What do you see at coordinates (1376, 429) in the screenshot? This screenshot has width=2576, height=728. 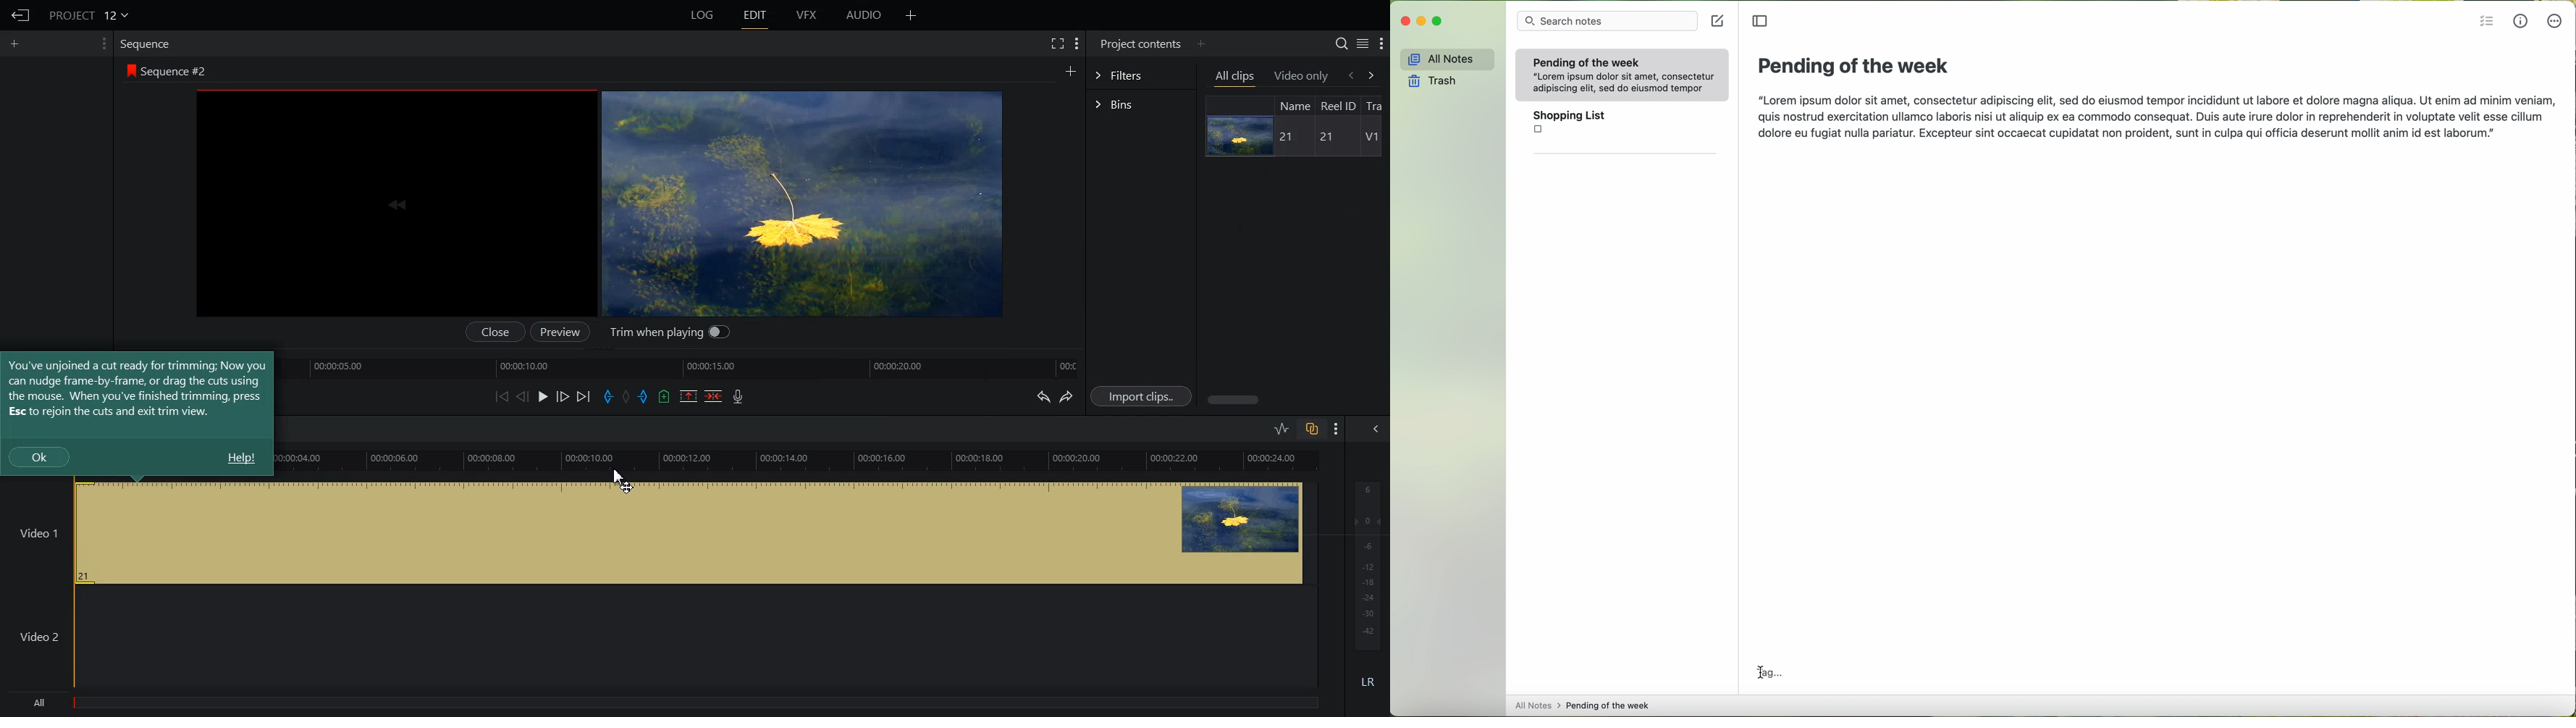 I see `Show all audio track` at bounding box center [1376, 429].